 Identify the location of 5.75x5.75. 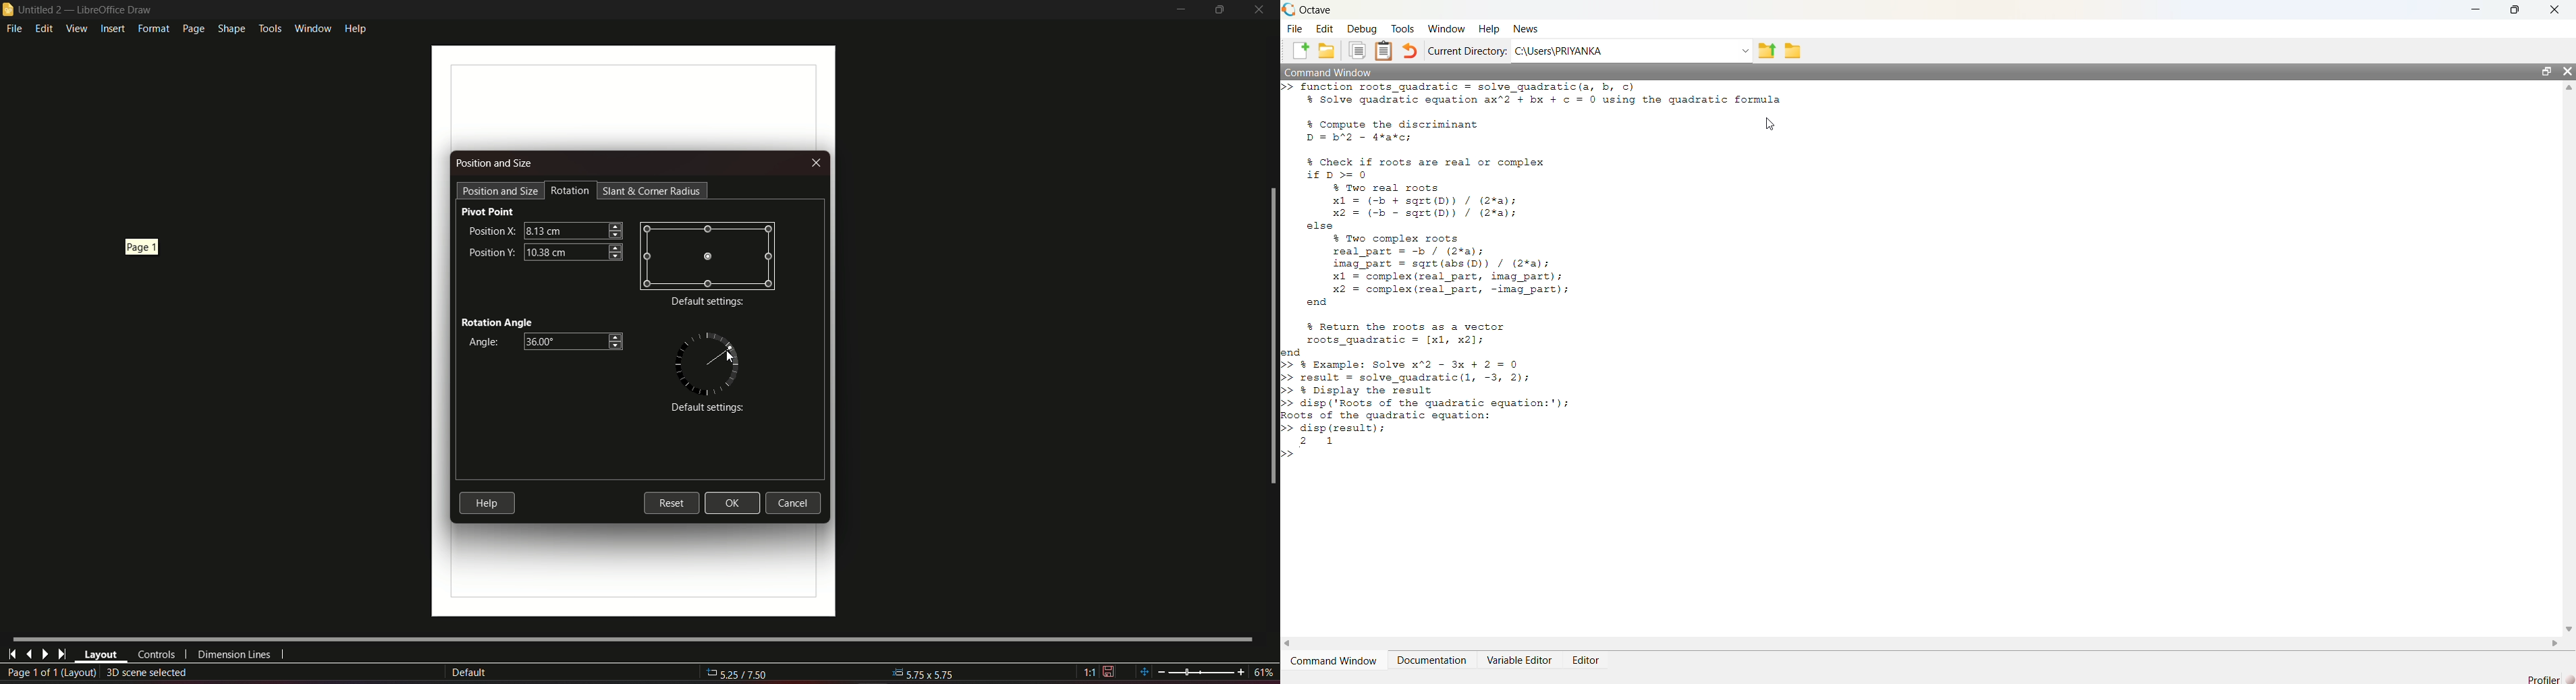
(917, 672).